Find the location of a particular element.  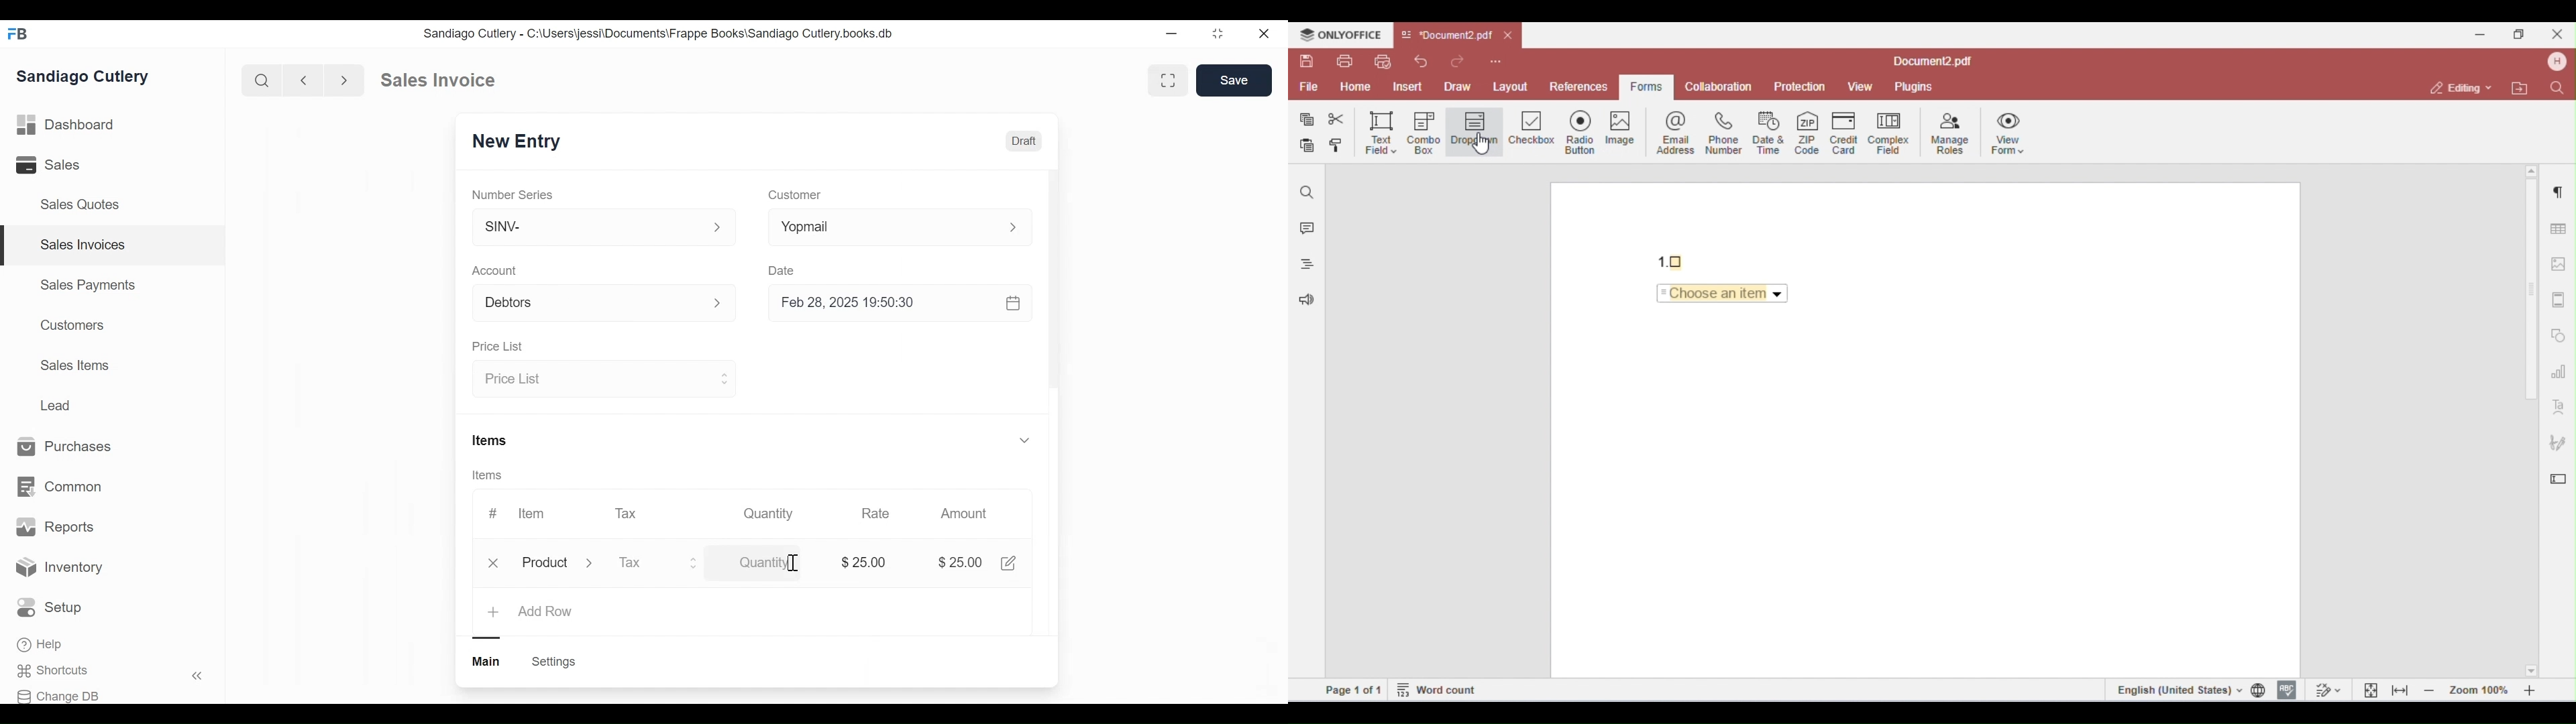

Yopmail is located at coordinates (900, 227).